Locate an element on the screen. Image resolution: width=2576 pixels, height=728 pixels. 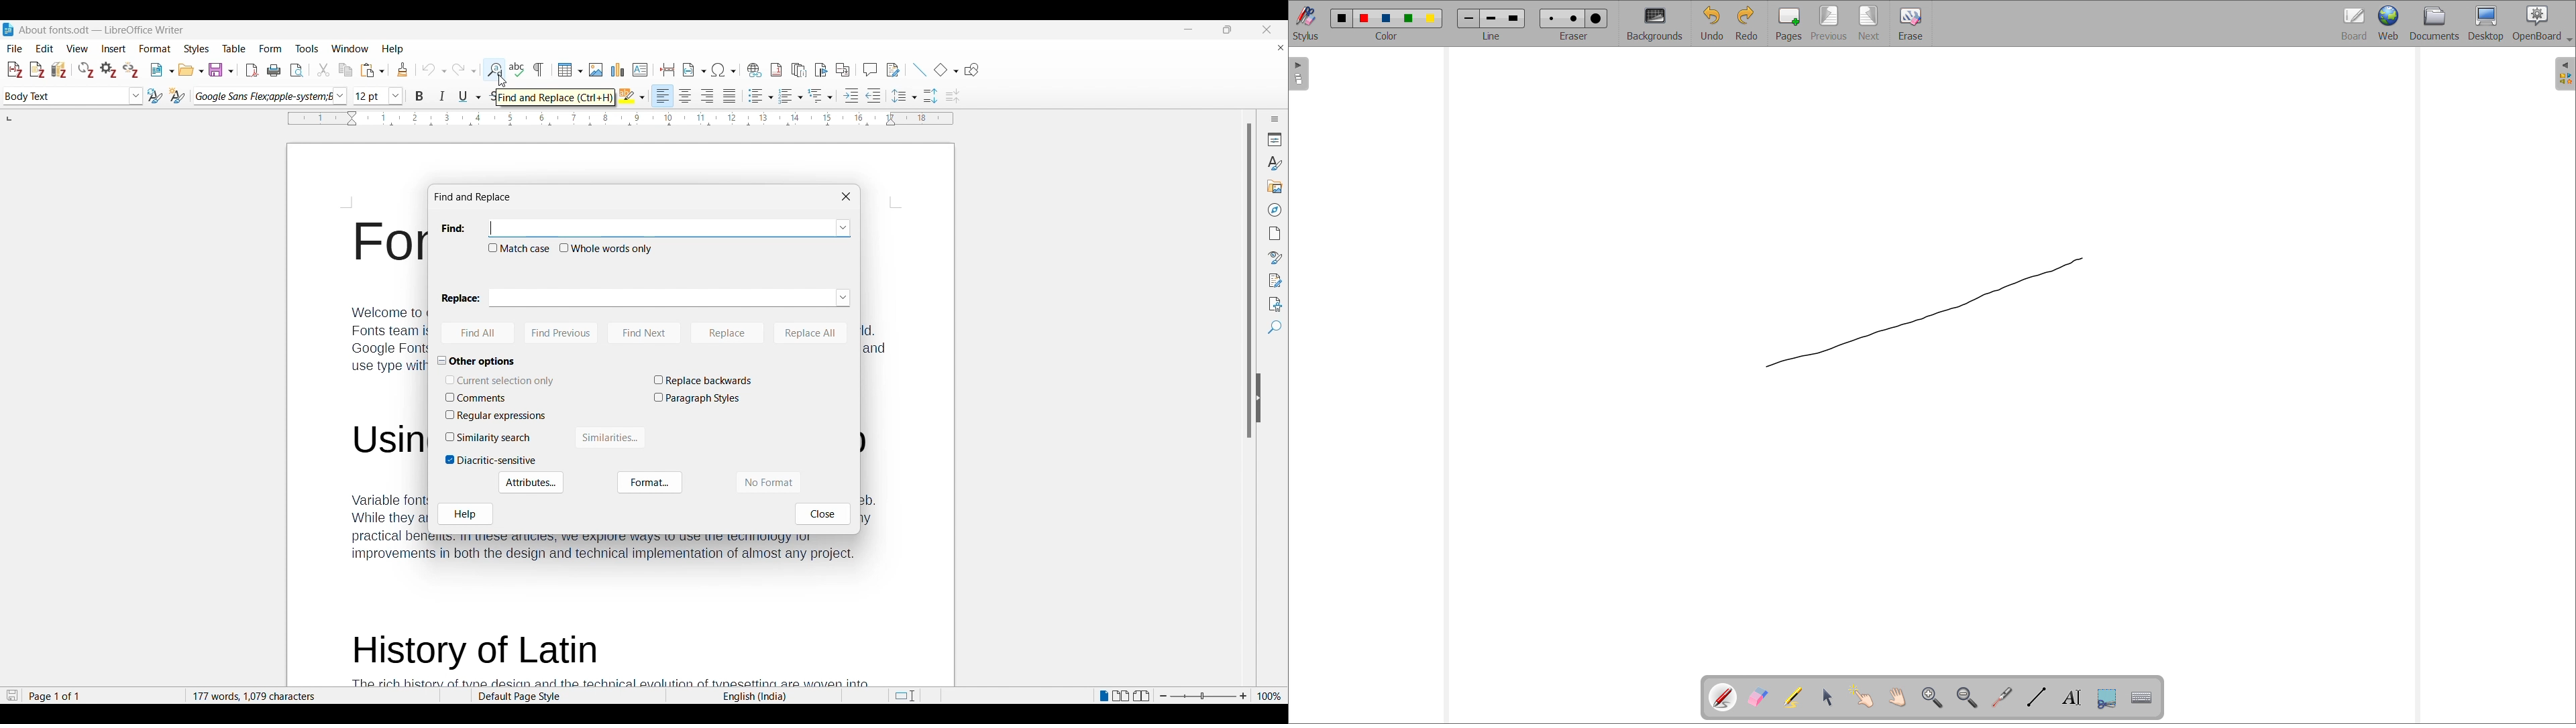
Decrease indent is located at coordinates (873, 95).